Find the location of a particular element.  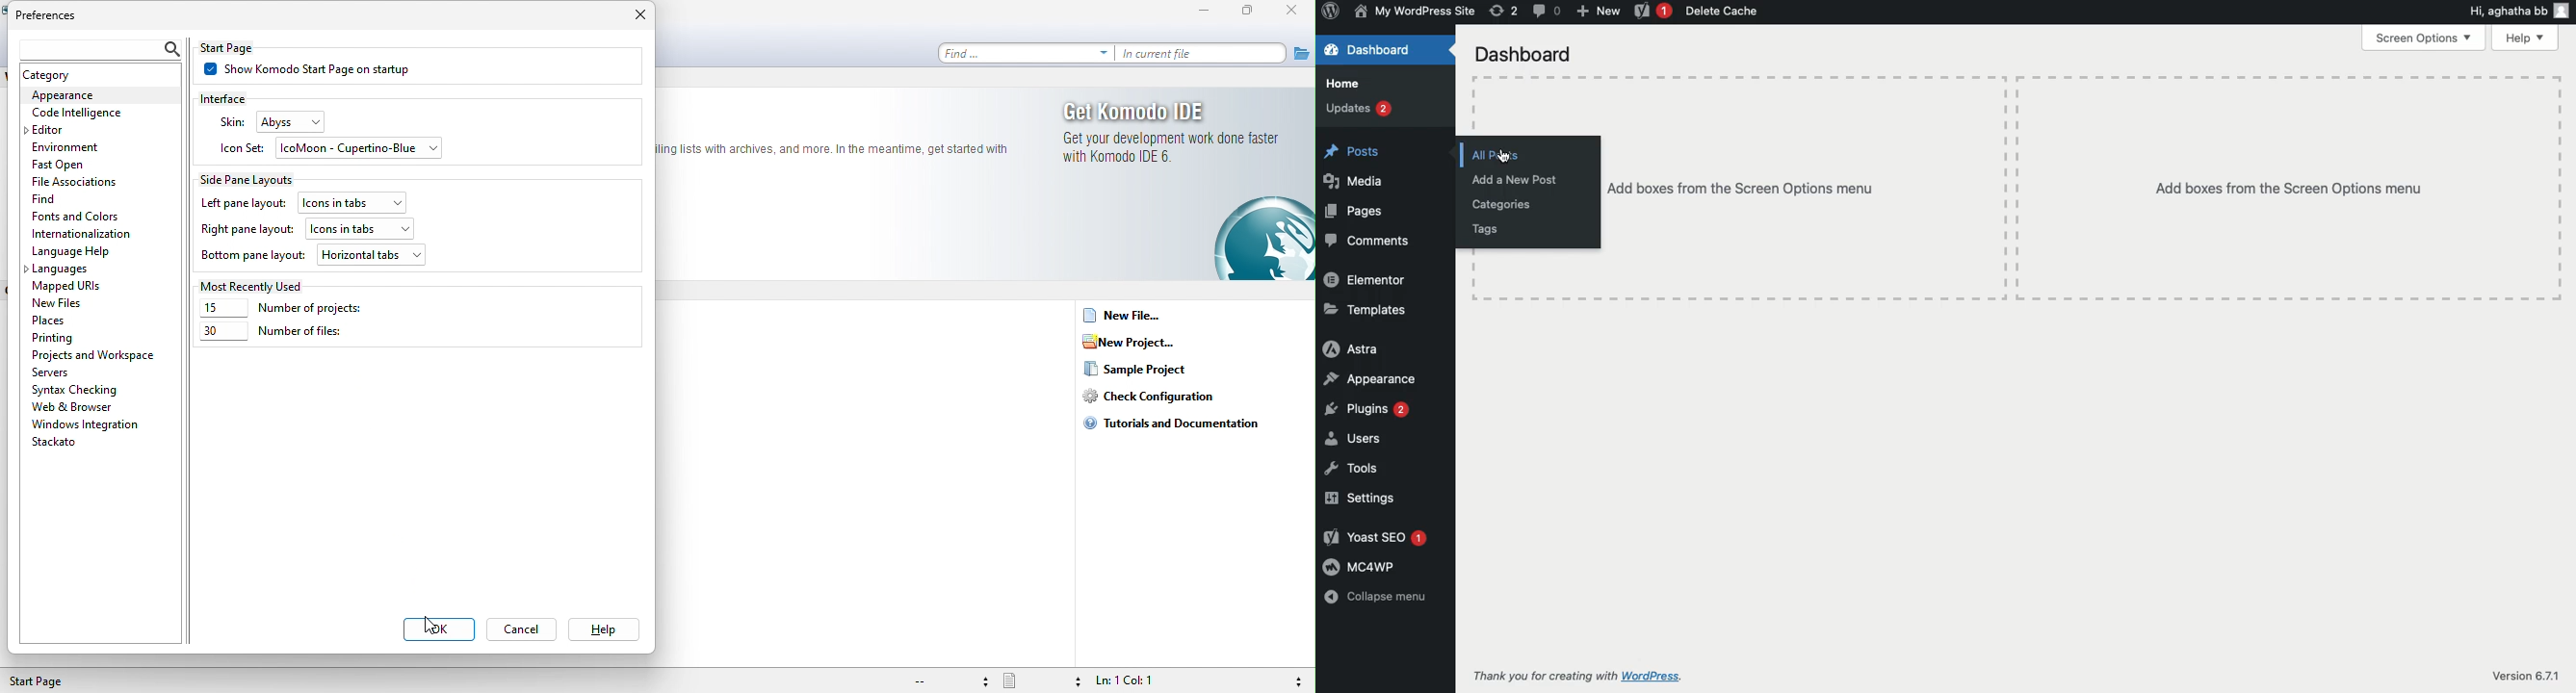

file type is located at coordinates (1041, 680).